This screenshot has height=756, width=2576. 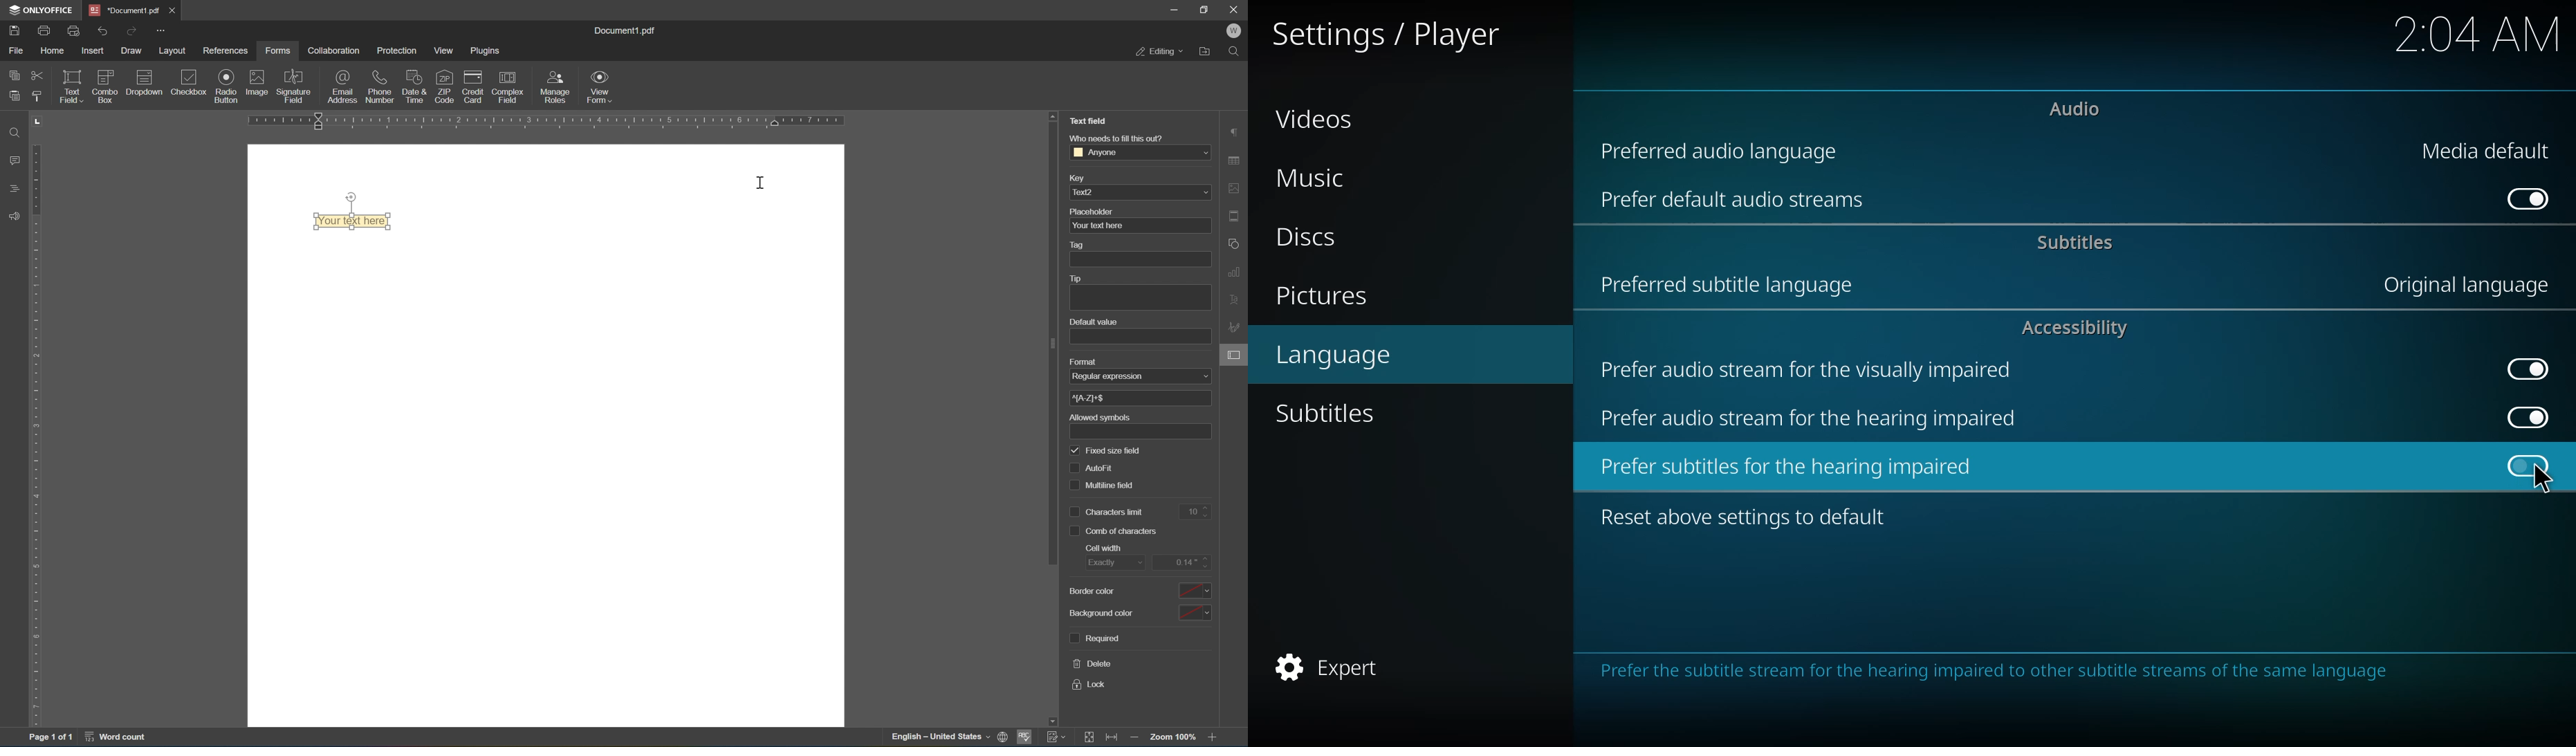 What do you see at coordinates (378, 85) in the screenshot?
I see `phone number` at bounding box center [378, 85].